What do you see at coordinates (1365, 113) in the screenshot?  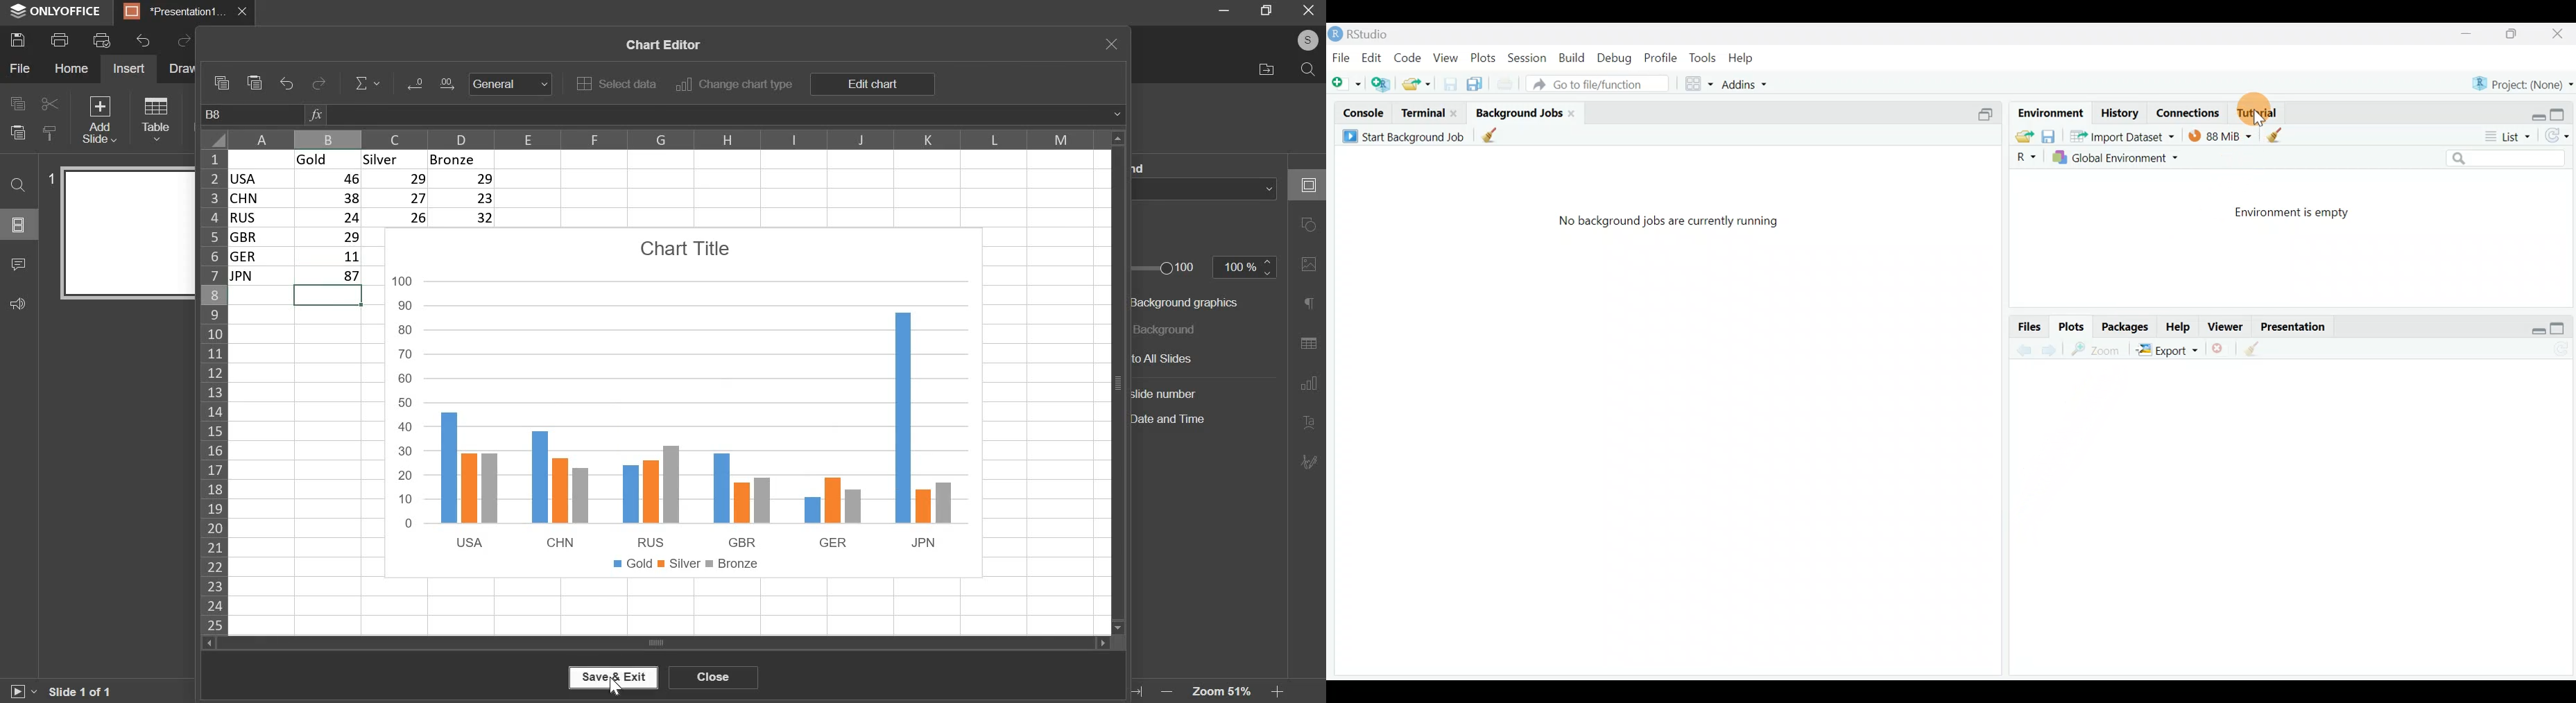 I see `Console` at bounding box center [1365, 113].